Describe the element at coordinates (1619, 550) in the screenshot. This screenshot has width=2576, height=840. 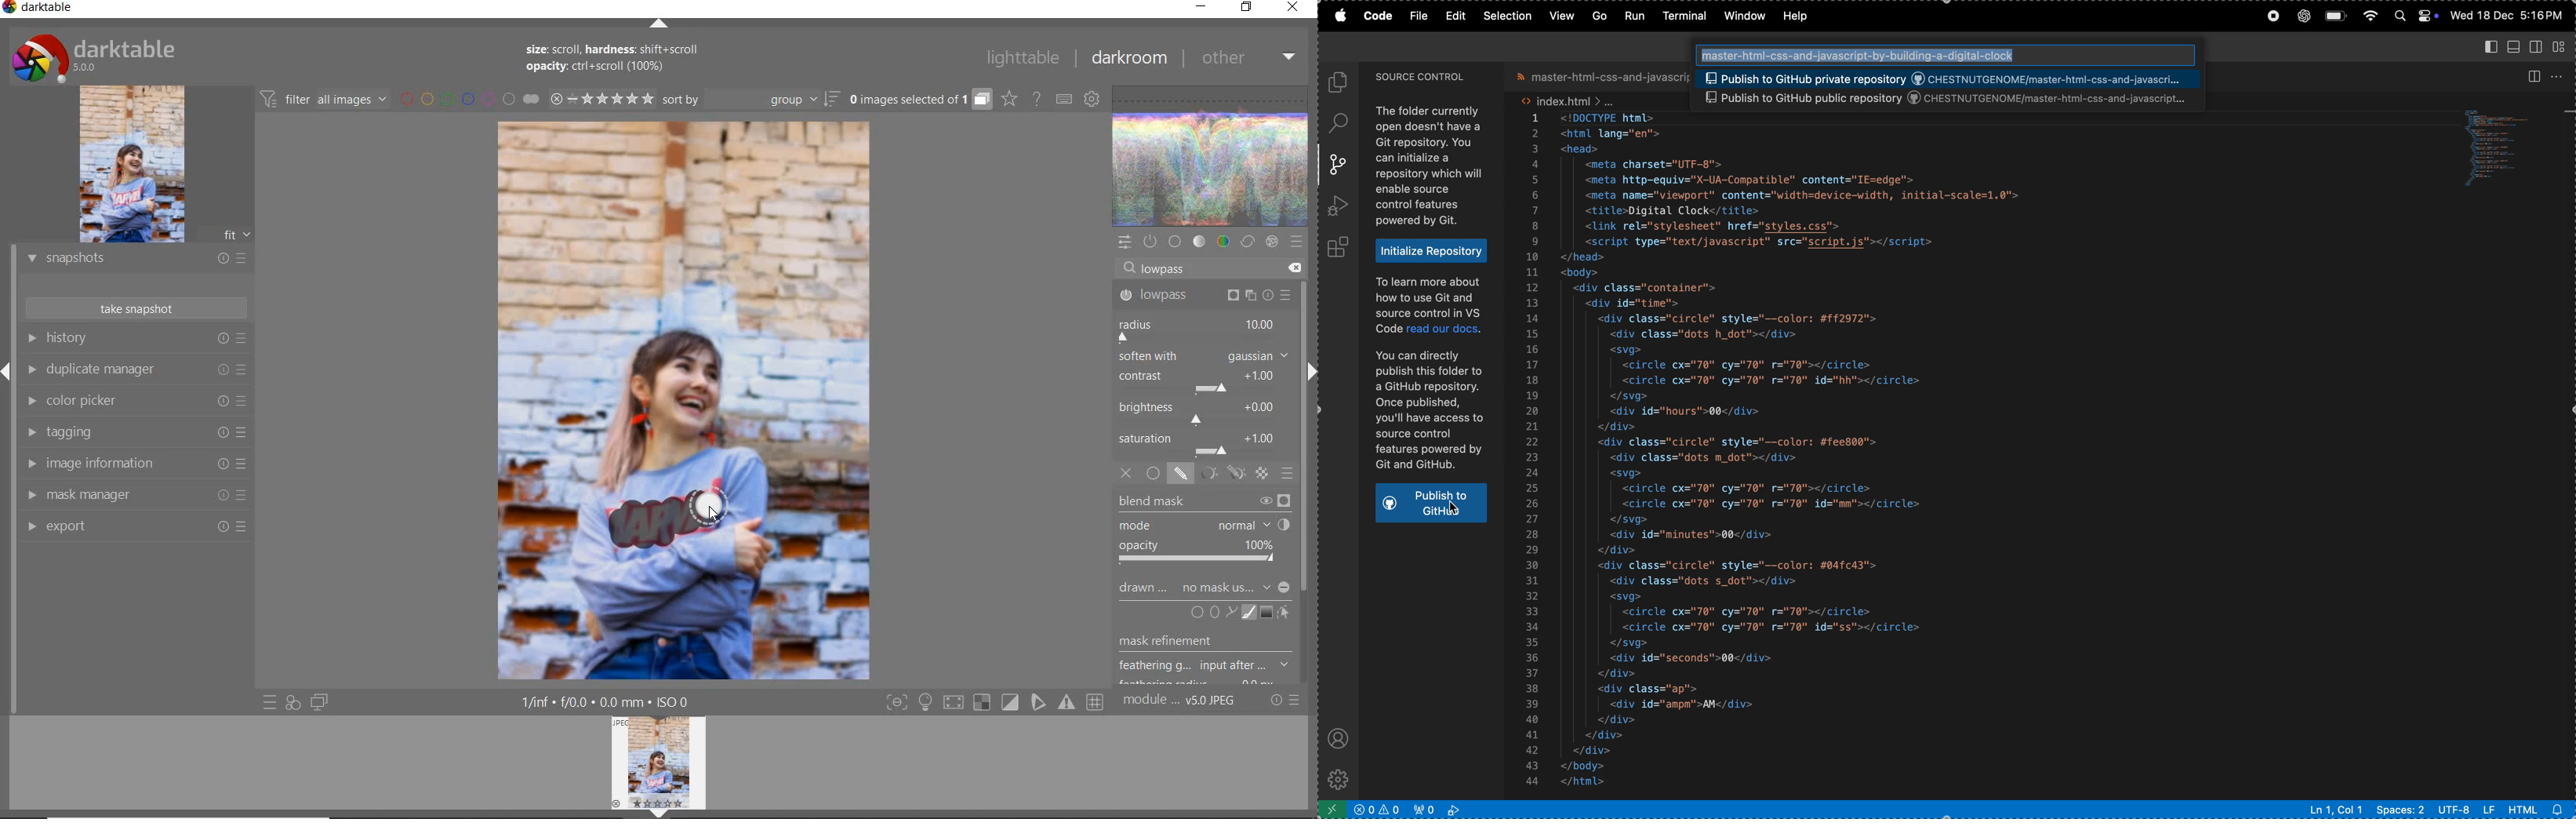
I see `</div>` at that location.